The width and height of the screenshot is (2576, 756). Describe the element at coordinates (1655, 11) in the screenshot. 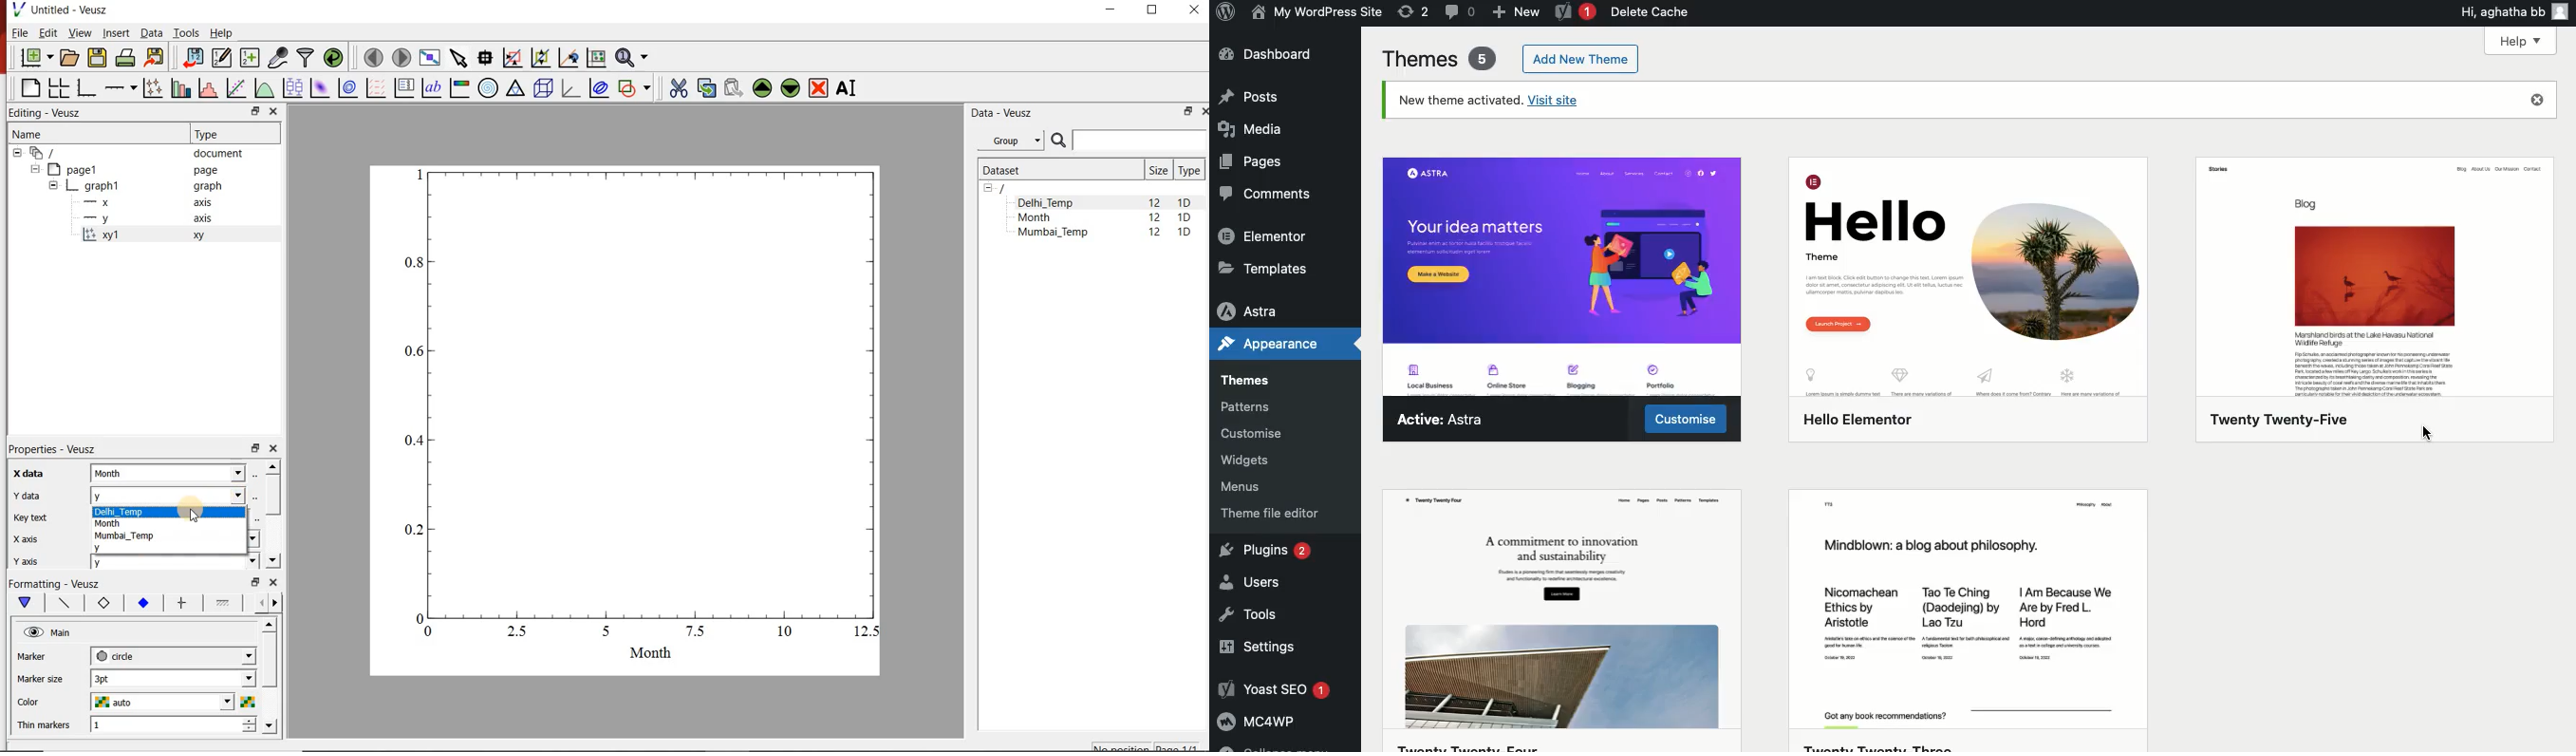

I see `Delete cache` at that location.